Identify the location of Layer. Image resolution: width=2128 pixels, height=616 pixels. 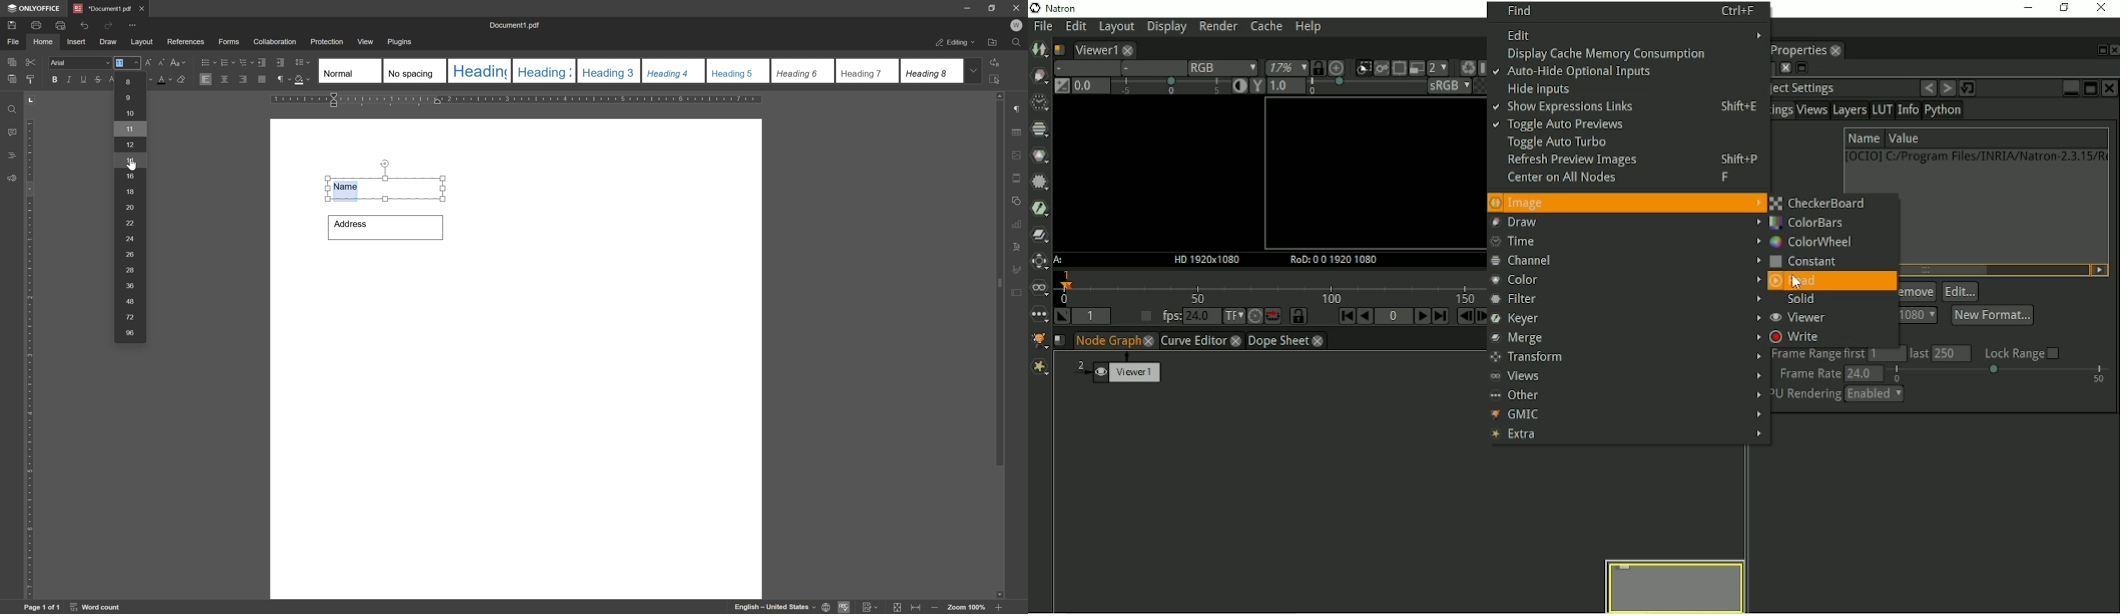
(1083, 68).